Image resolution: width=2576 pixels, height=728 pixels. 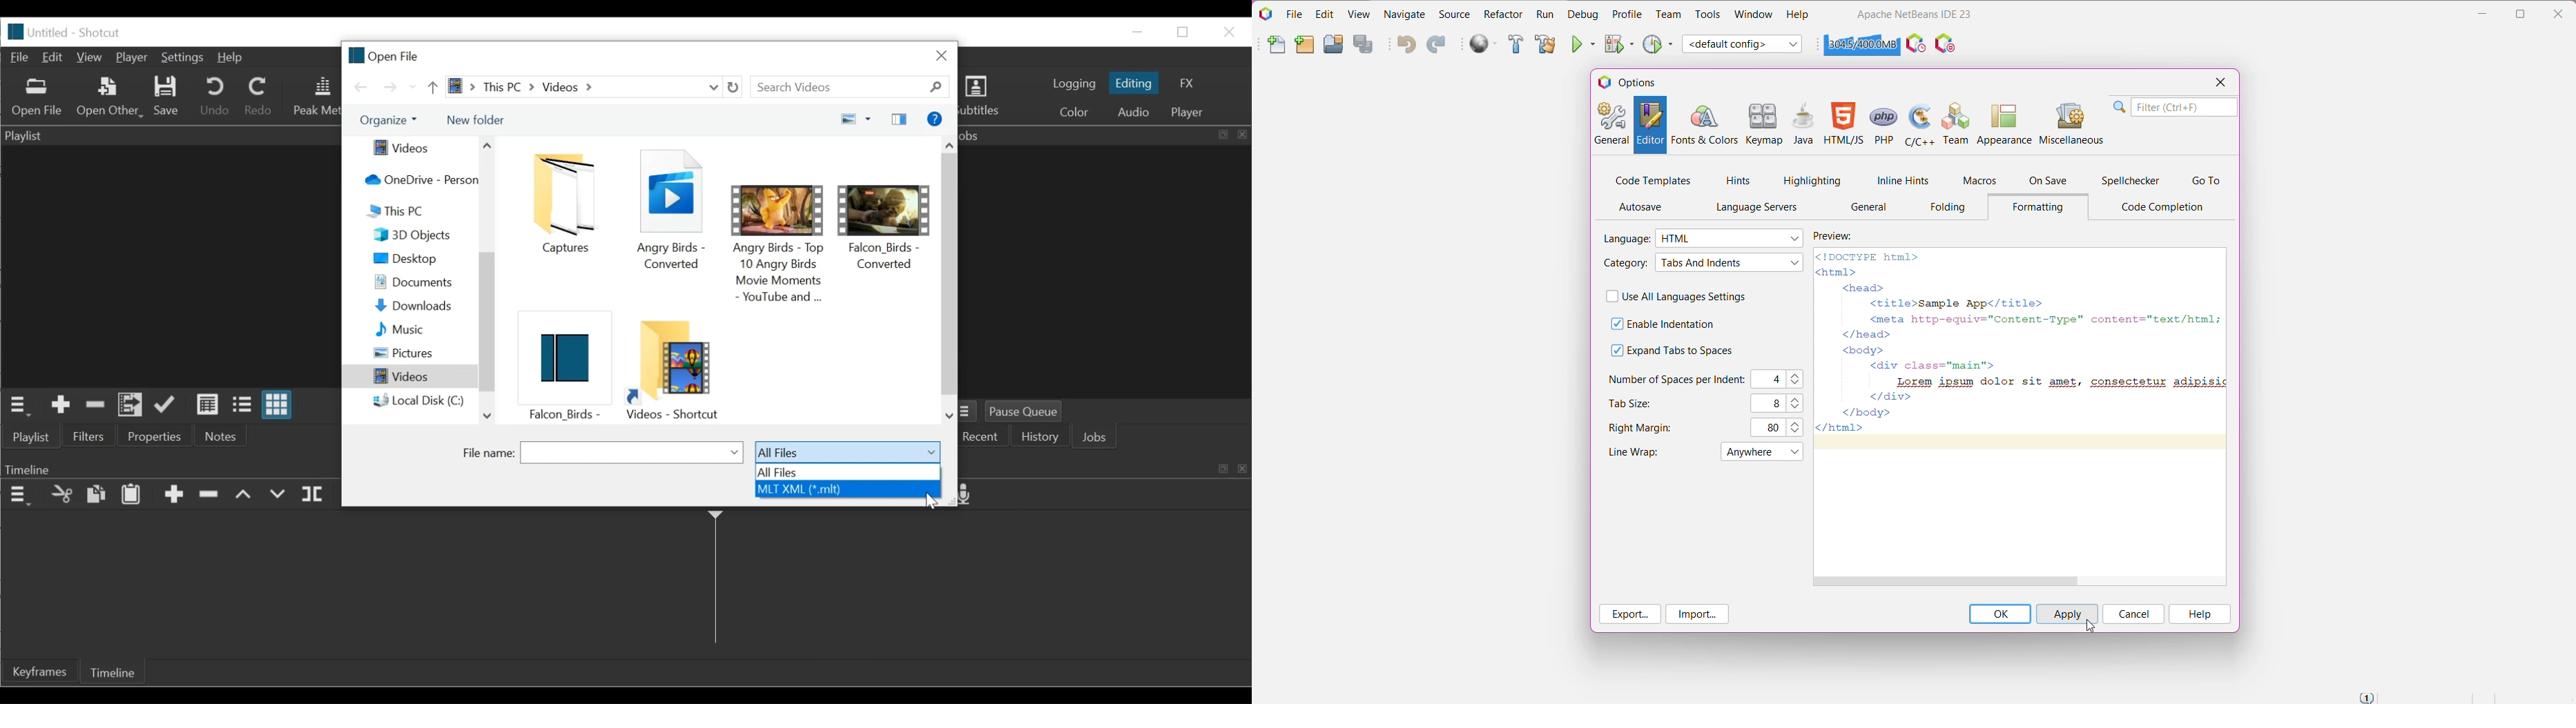 I want to click on Notifications, so click(x=2366, y=697).